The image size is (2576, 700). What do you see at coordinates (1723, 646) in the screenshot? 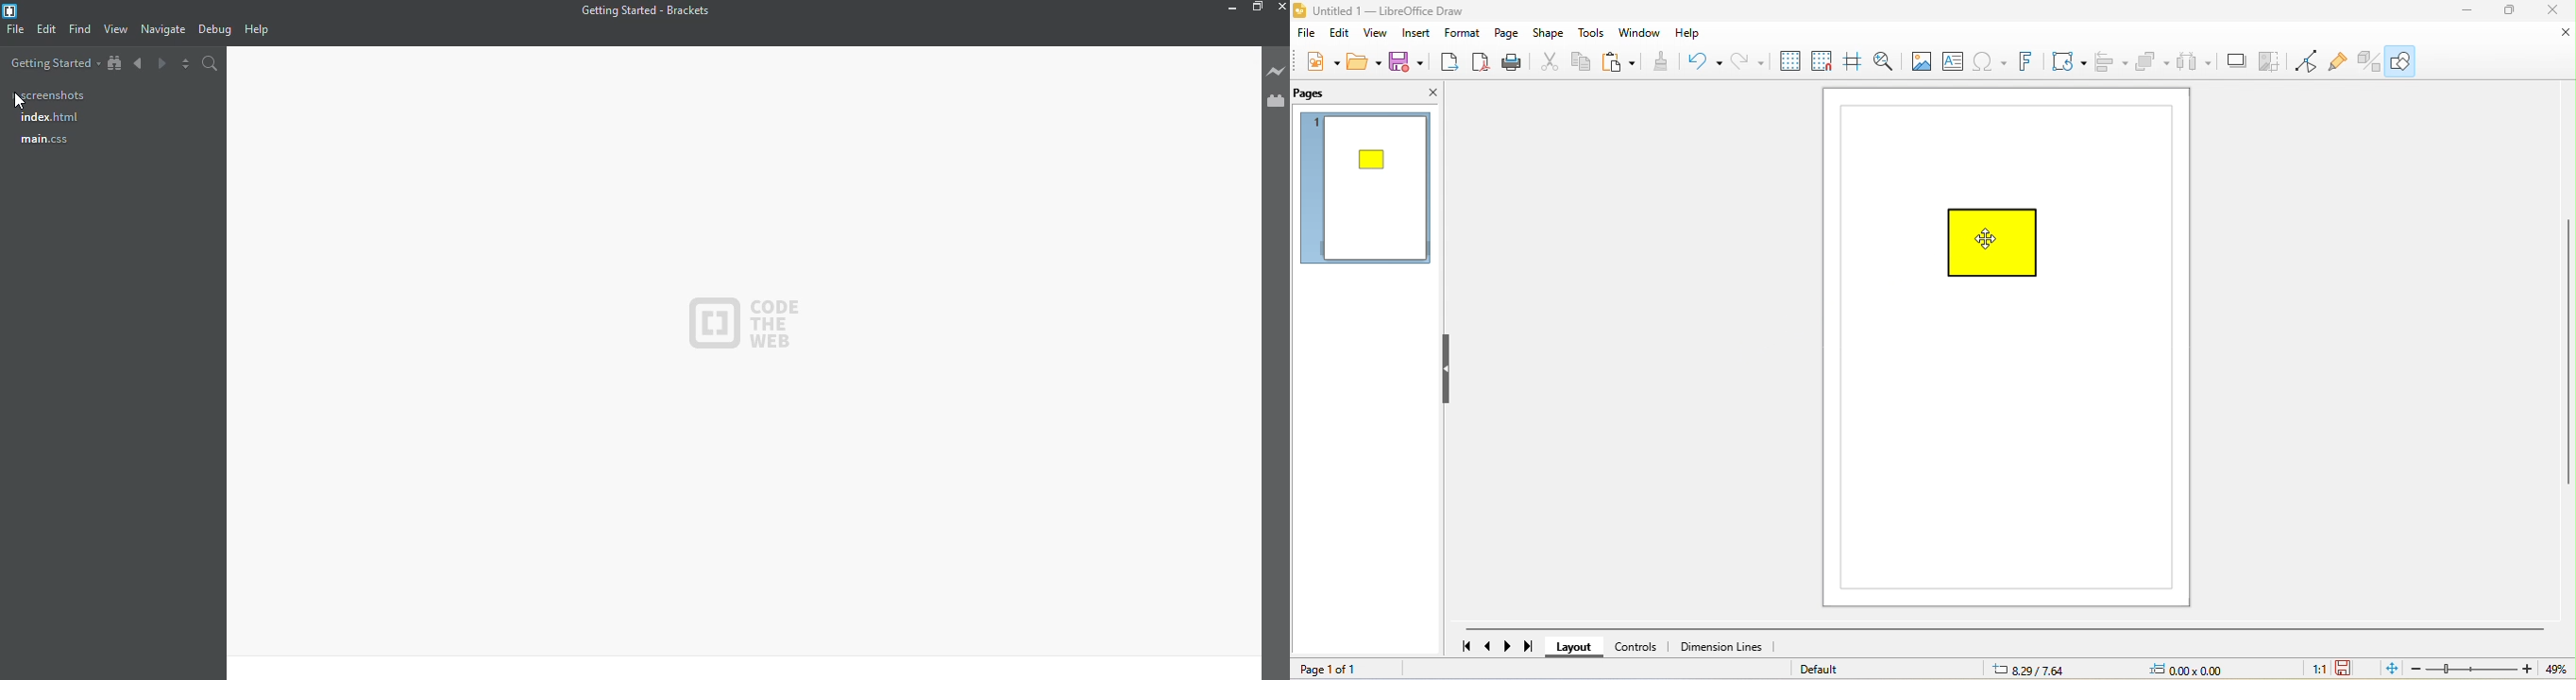
I see `dimension lines` at bounding box center [1723, 646].